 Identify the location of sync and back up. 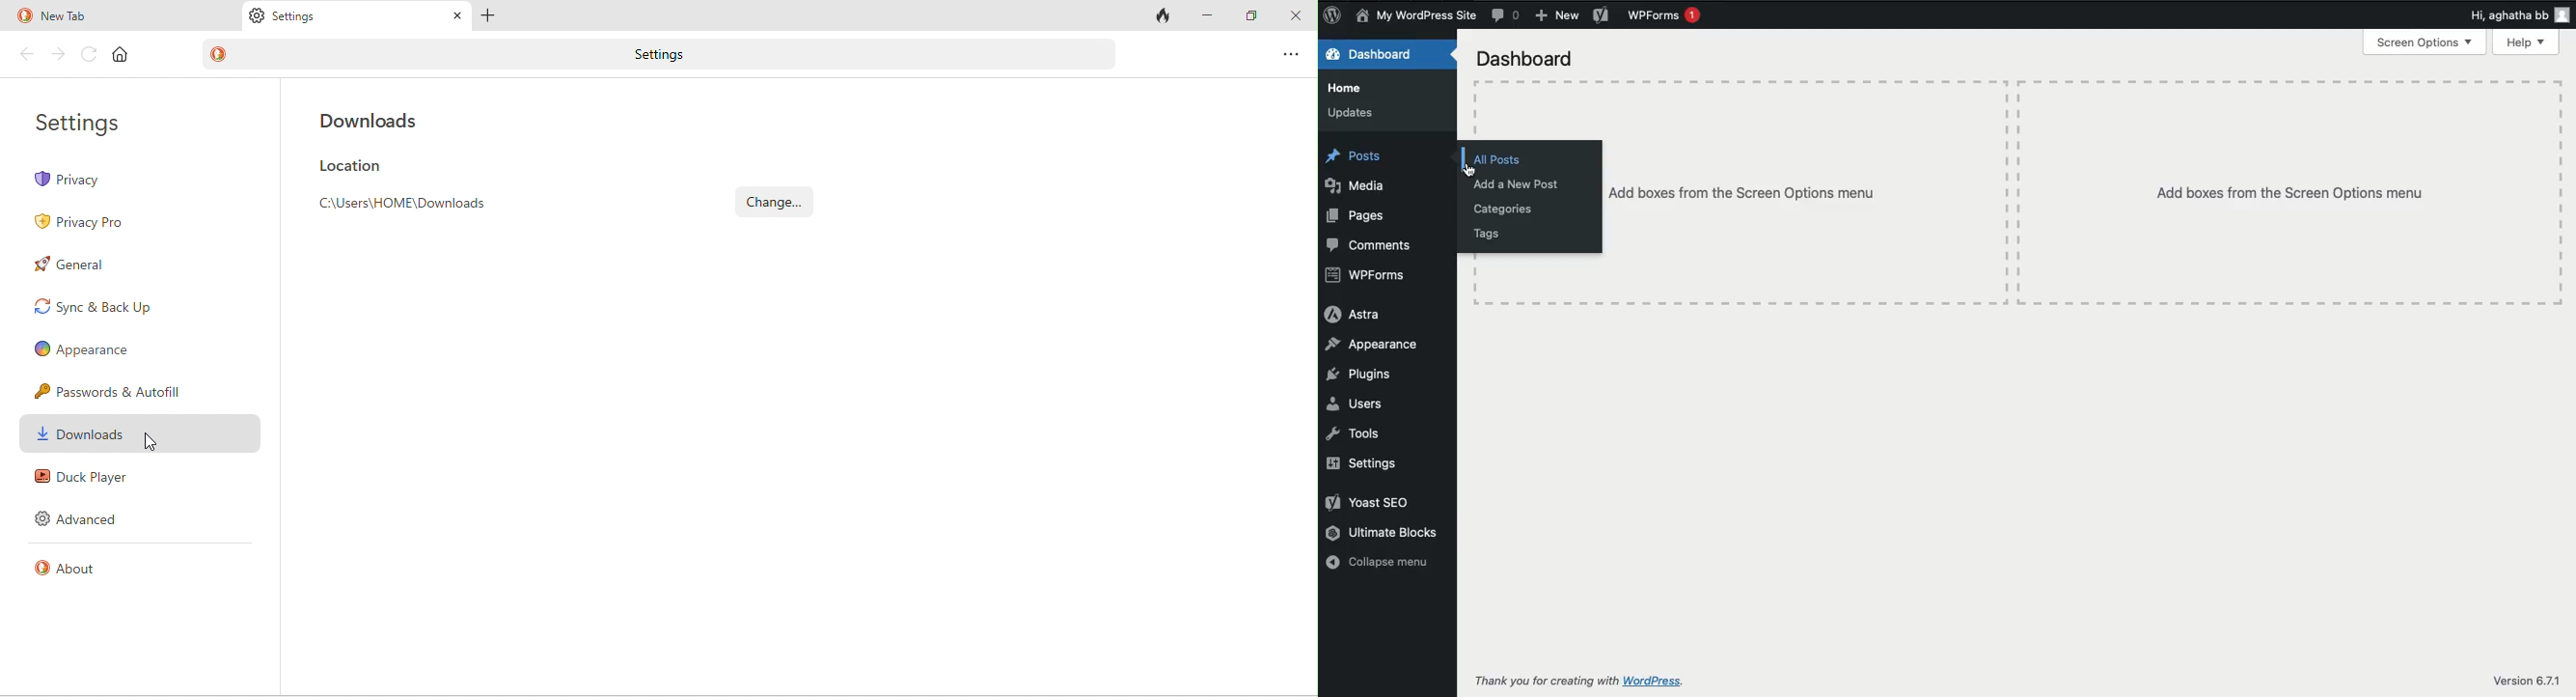
(110, 311).